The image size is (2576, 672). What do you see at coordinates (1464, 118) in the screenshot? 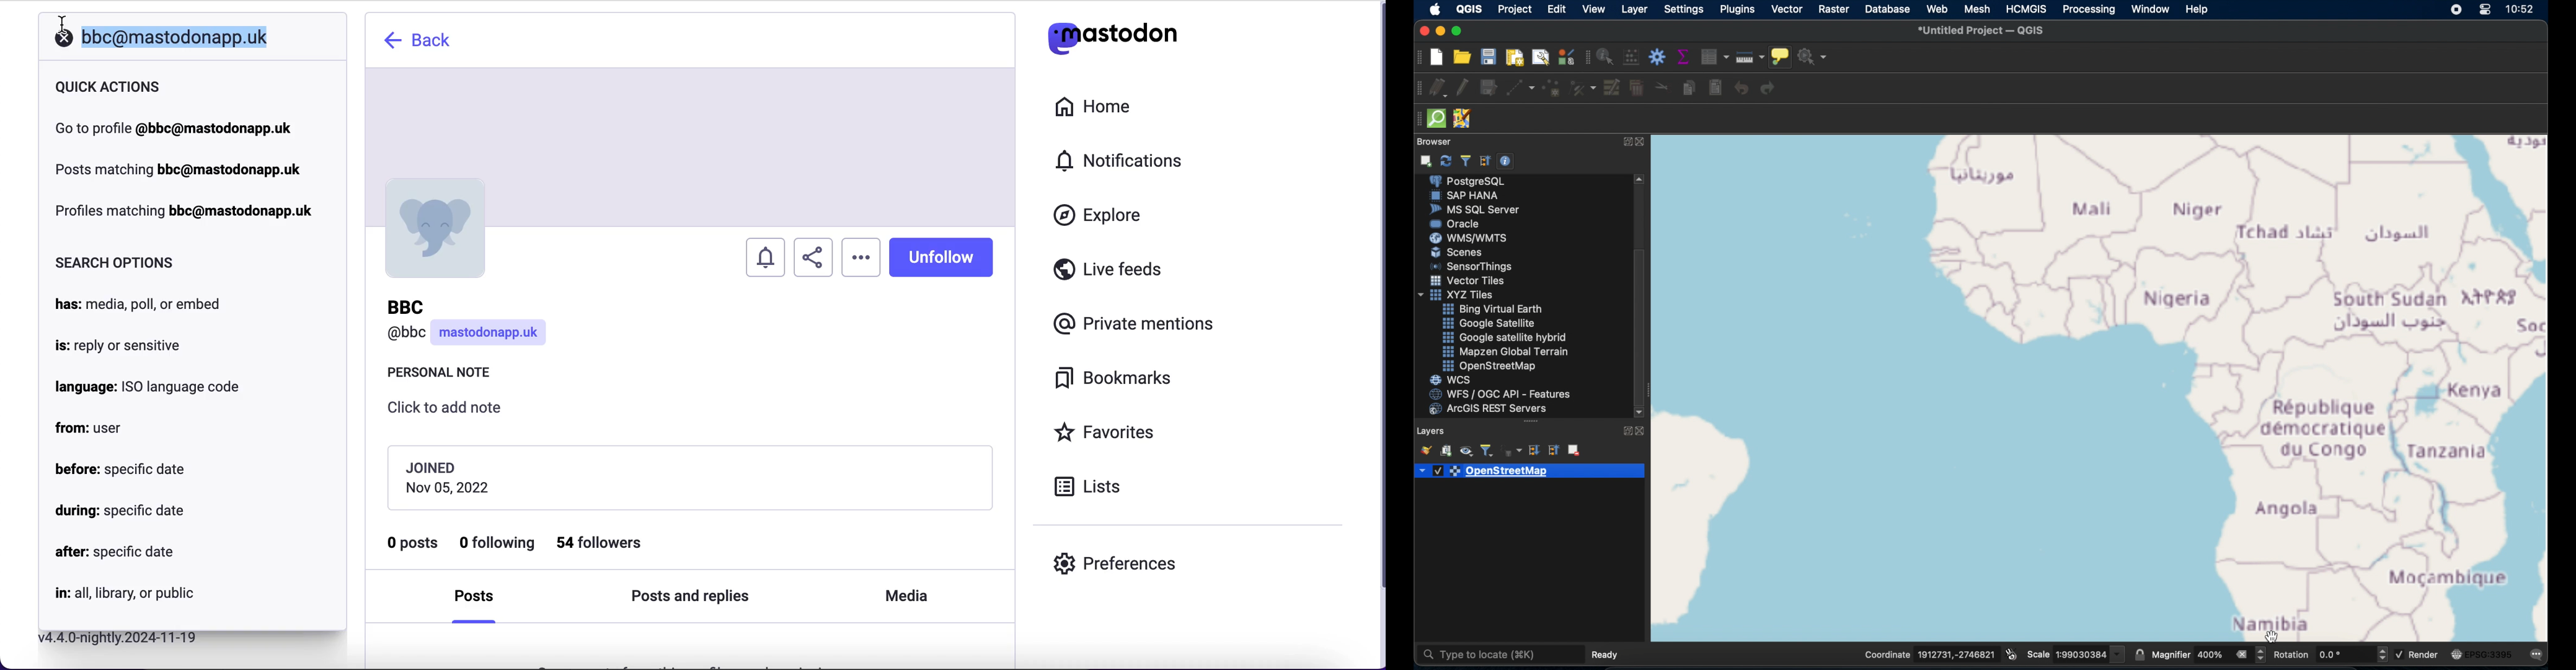
I see `JSOM remote` at bounding box center [1464, 118].